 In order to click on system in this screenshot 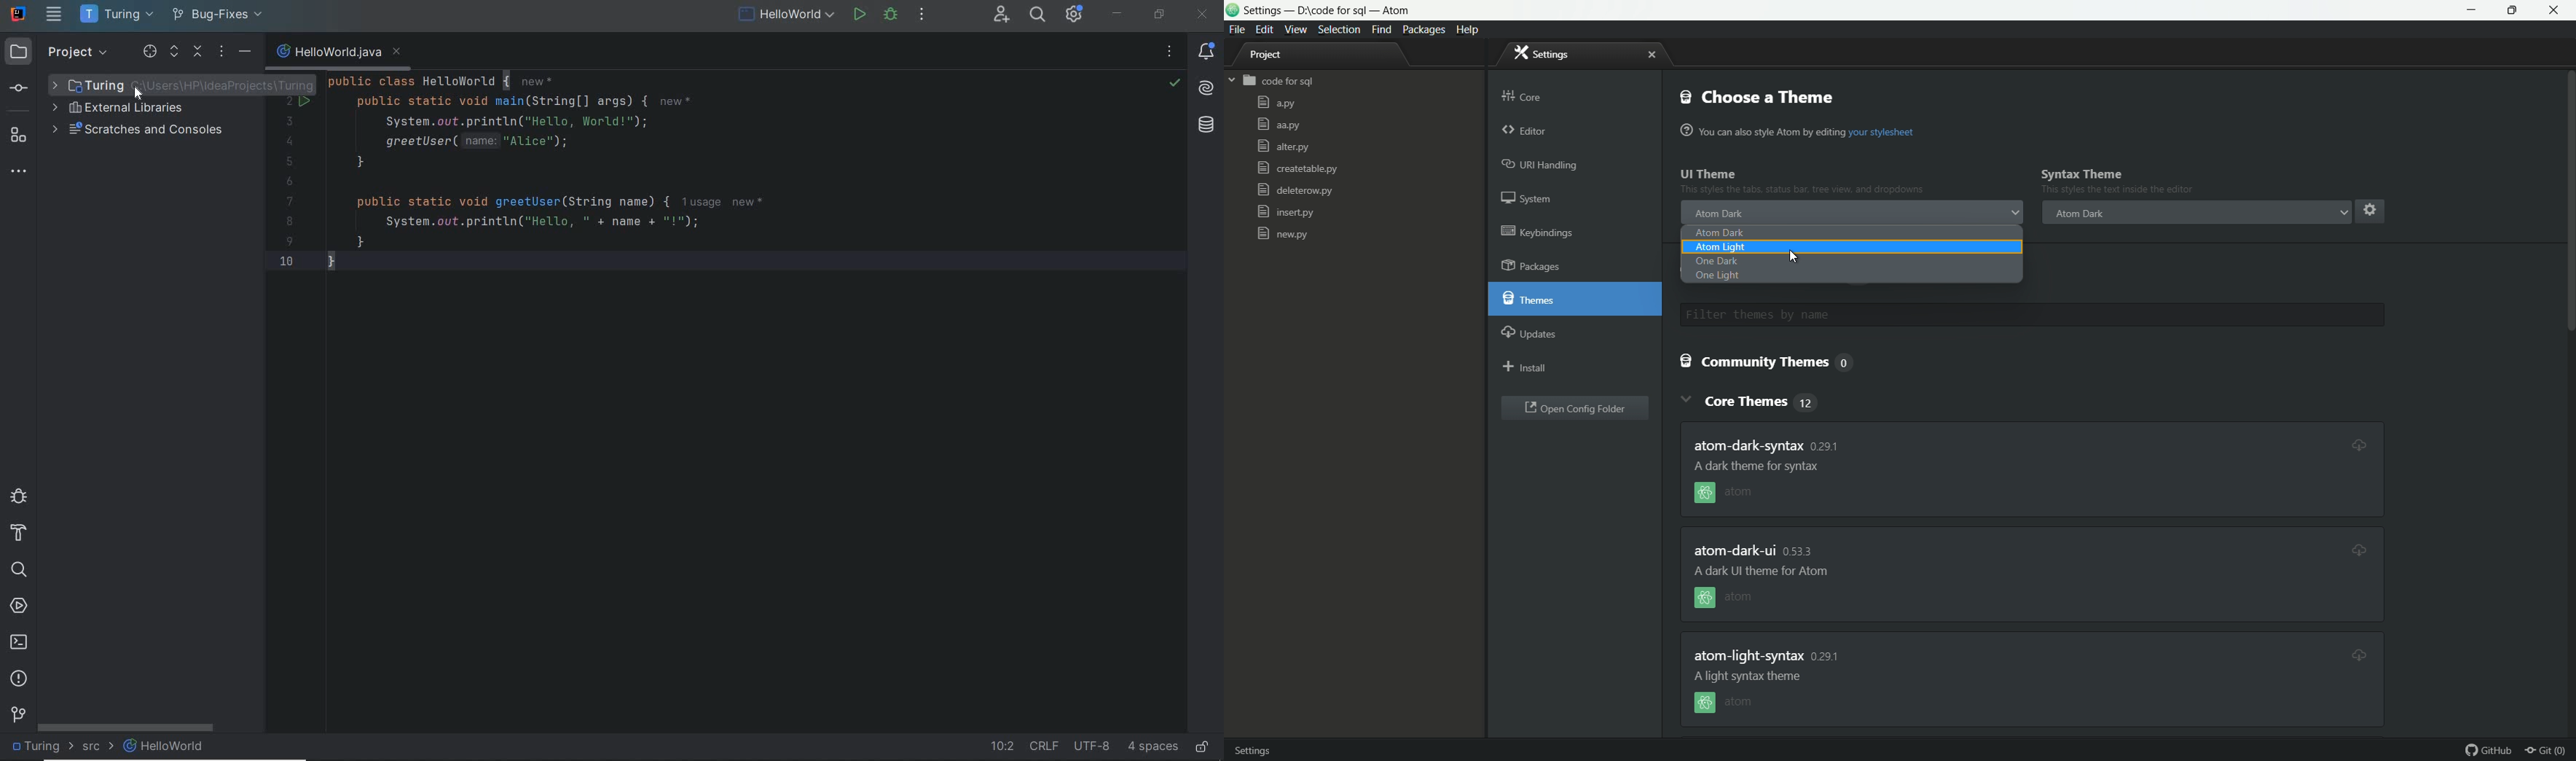, I will do `click(1530, 201)`.